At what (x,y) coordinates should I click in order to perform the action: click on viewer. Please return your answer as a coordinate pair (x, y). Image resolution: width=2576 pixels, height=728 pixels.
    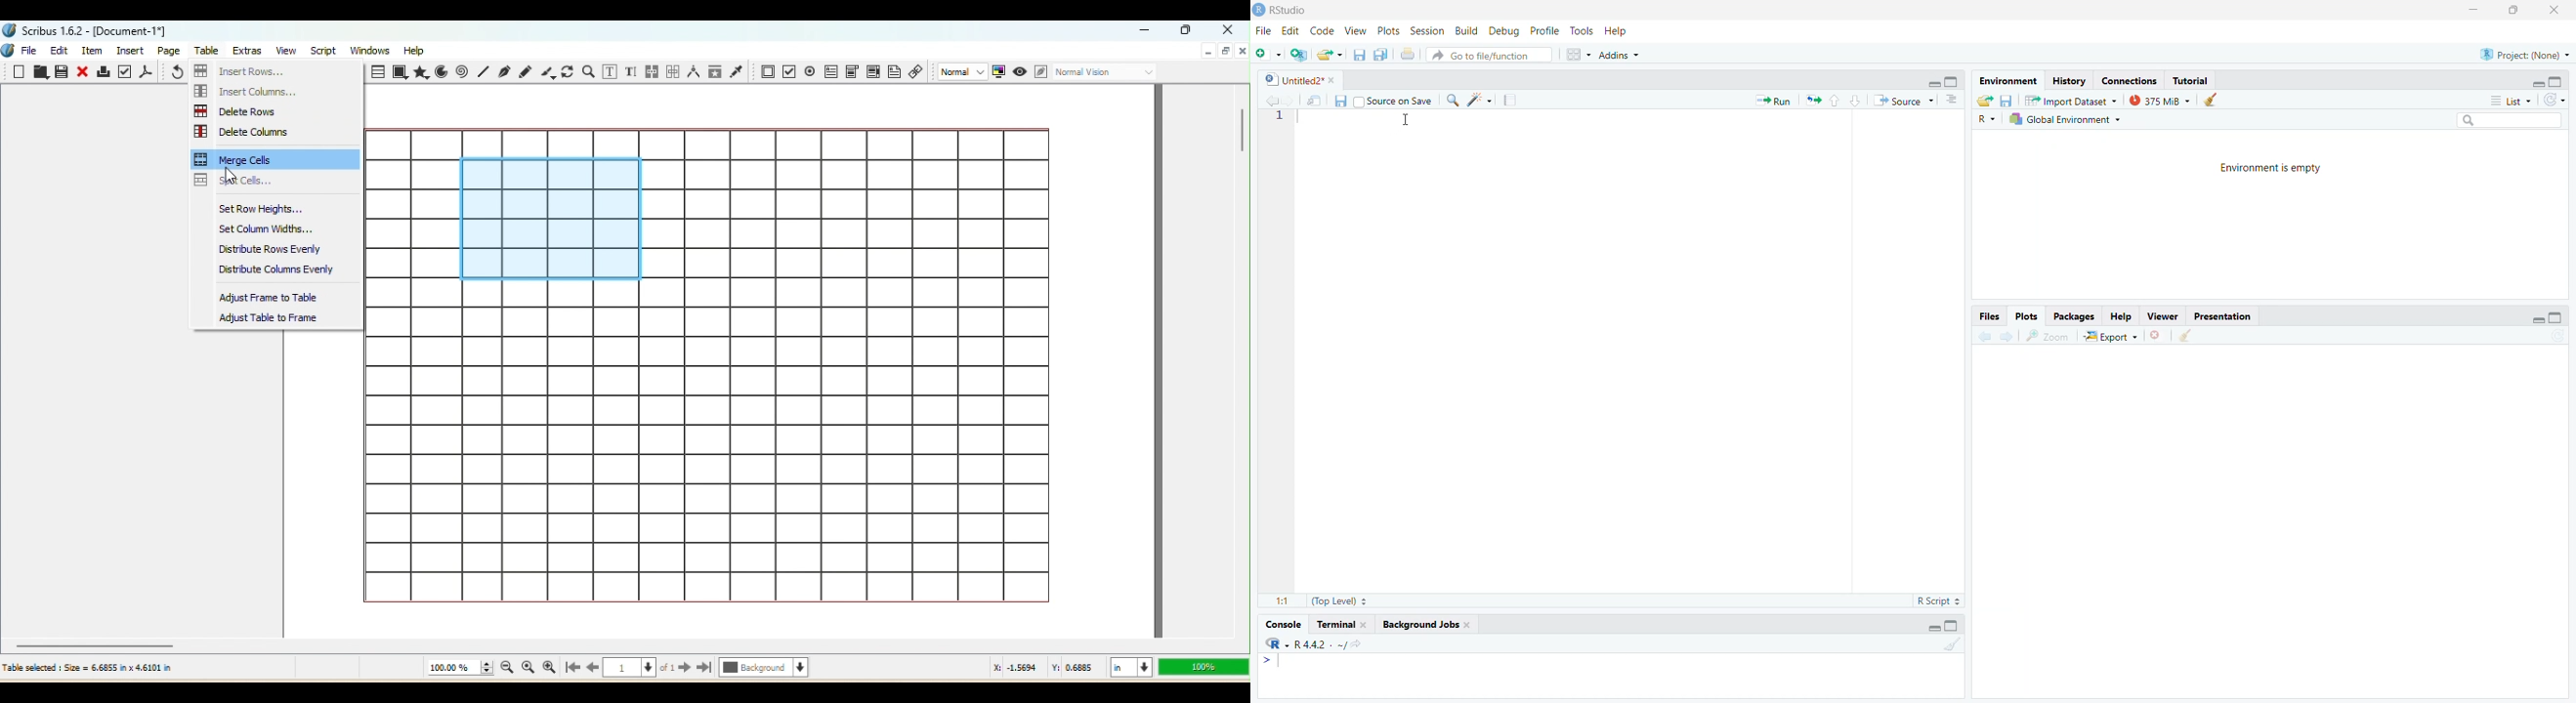
    Looking at the image, I should click on (2164, 316).